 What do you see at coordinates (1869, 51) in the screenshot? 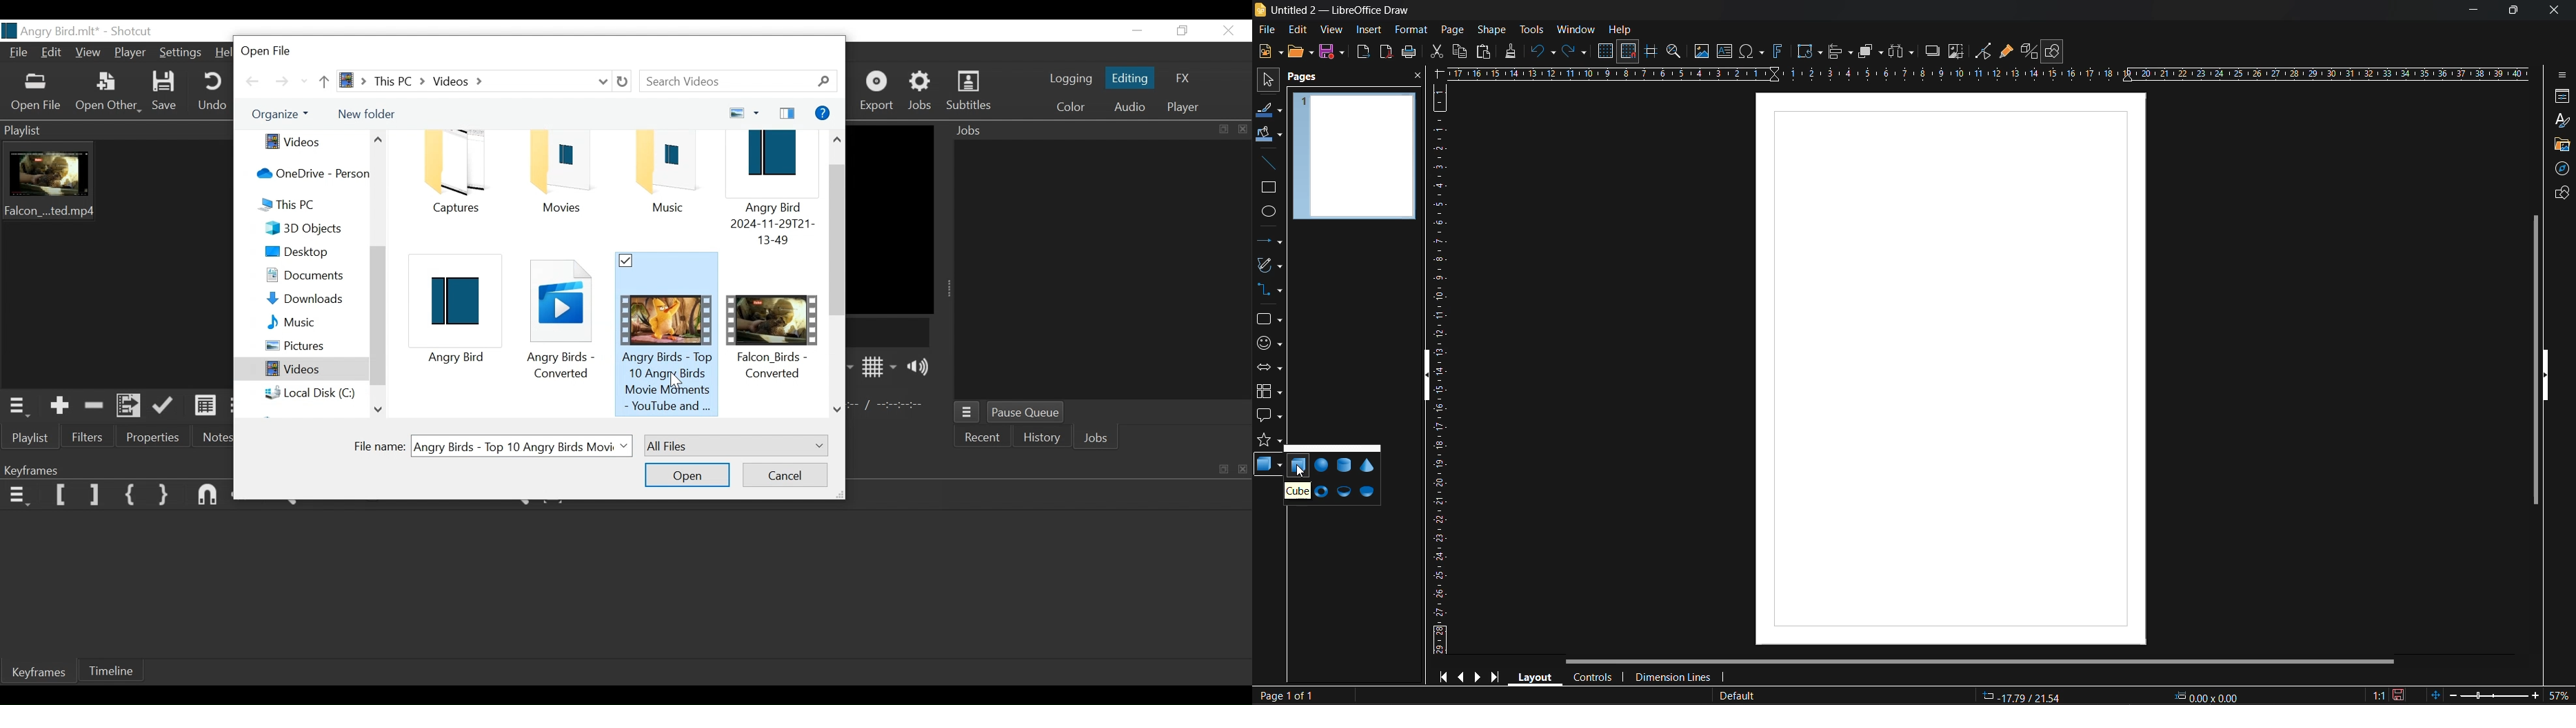
I see `arrange` at bounding box center [1869, 51].